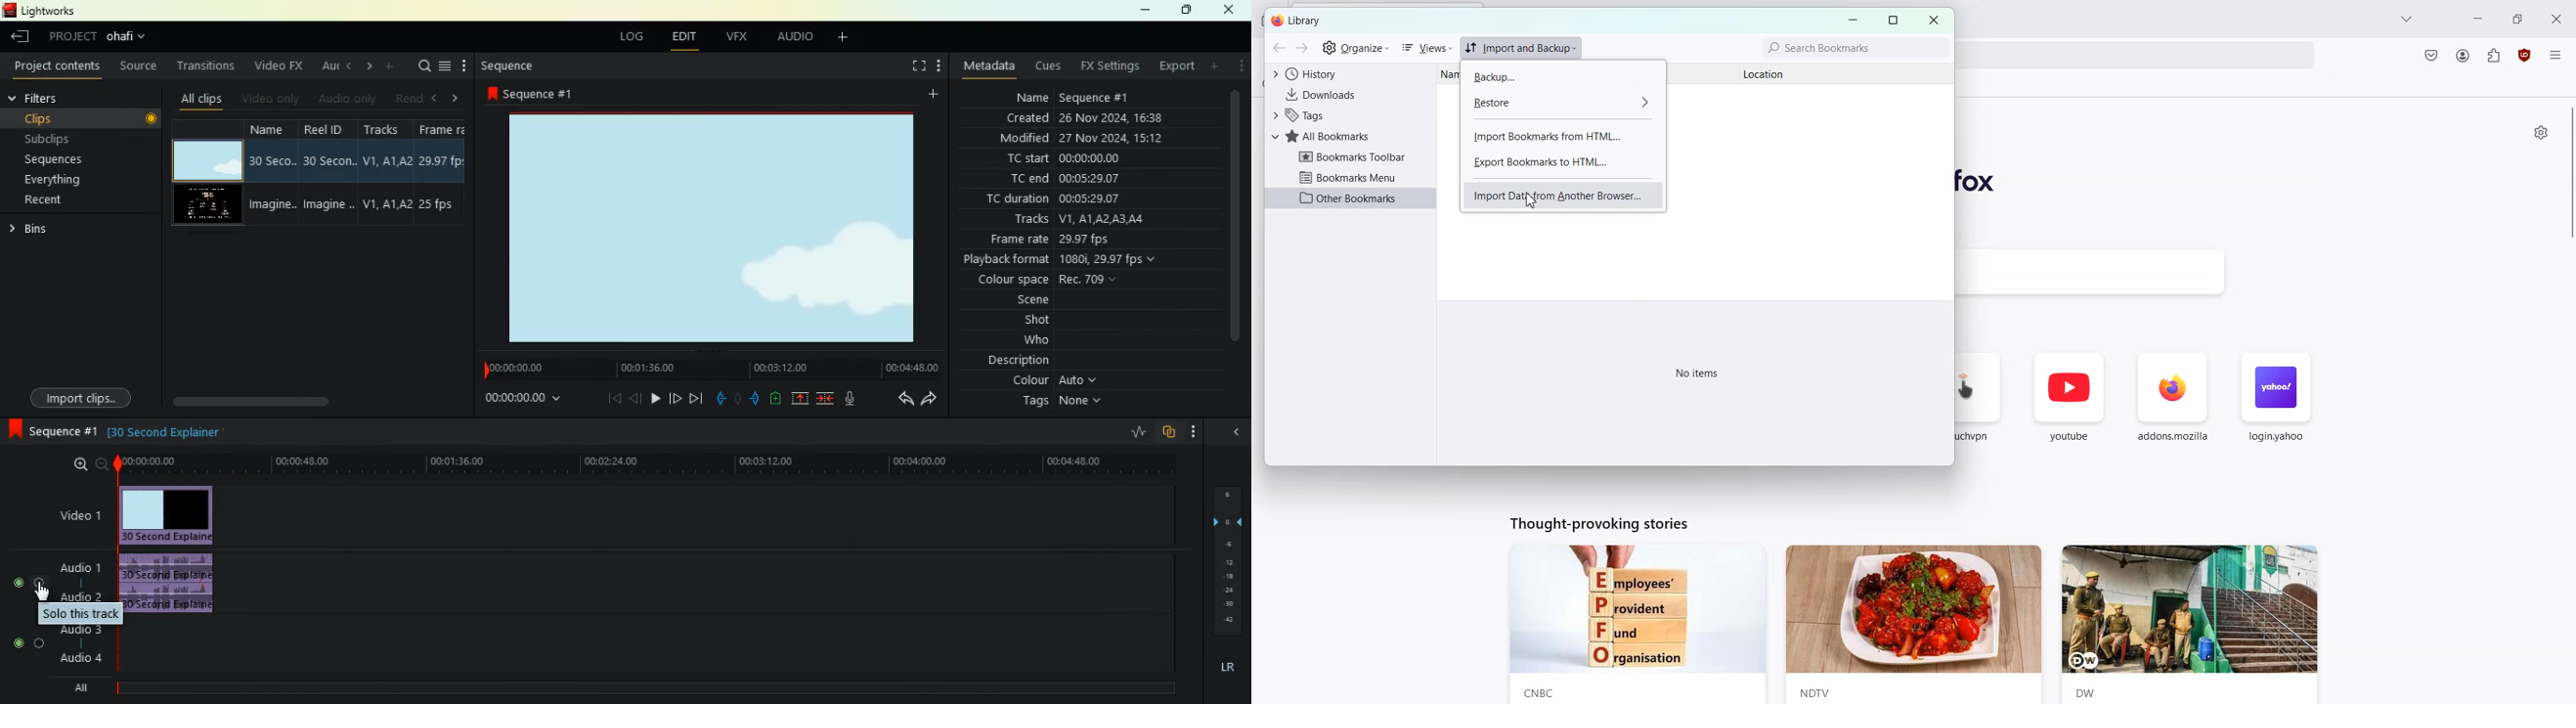 This screenshot has height=728, width=2576. What do you see at coordinates (1066, 178) in the screenshot?
I see `tc end` at bounding box center [1066, 178].